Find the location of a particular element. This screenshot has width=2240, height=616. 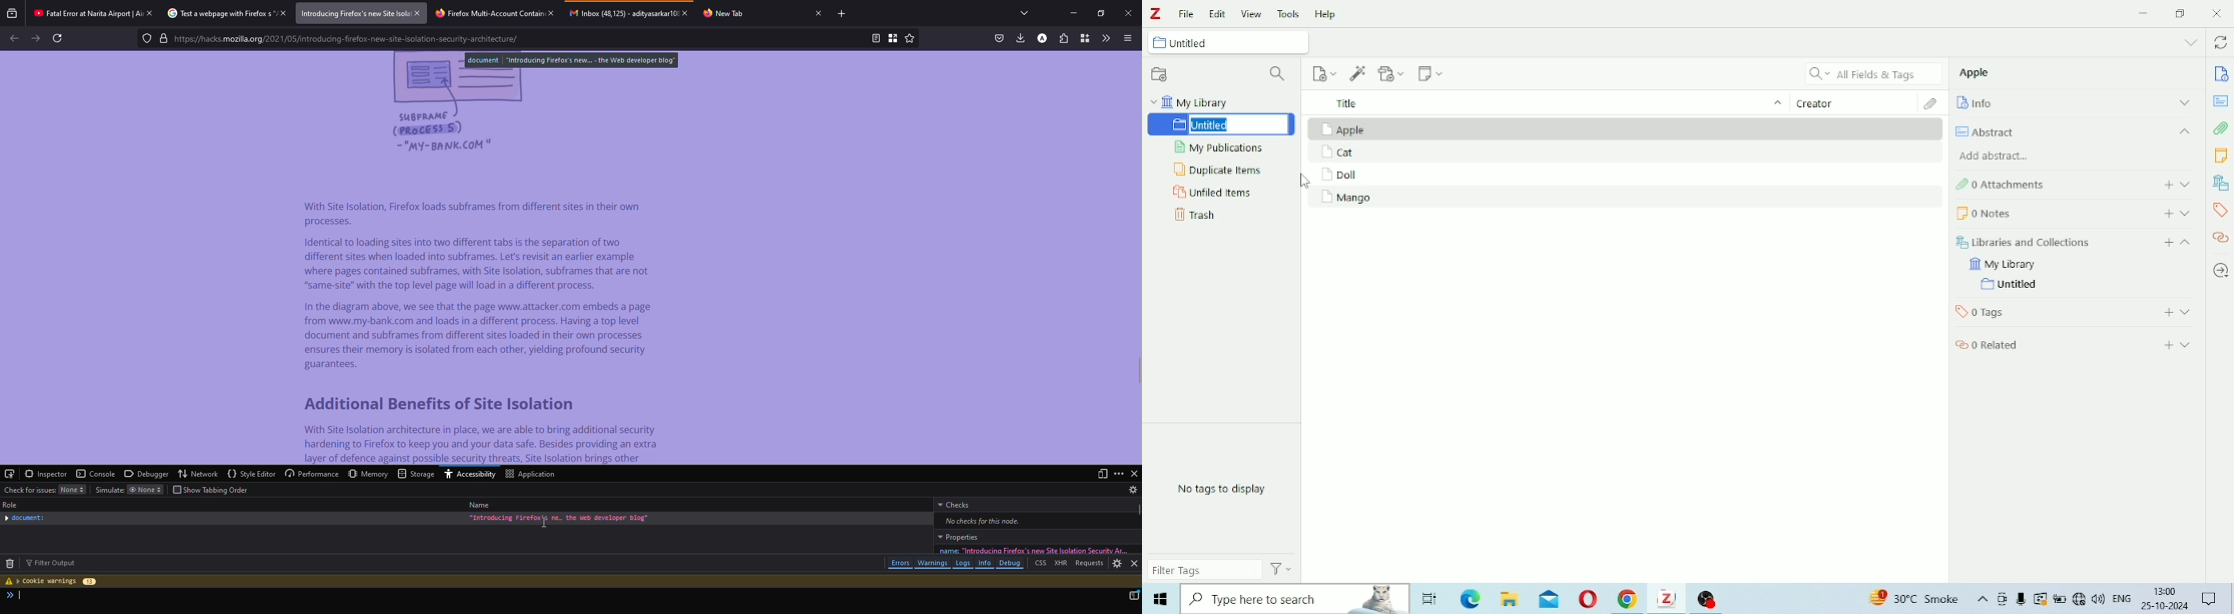

Abstract is located at coordinates (2221, 101).